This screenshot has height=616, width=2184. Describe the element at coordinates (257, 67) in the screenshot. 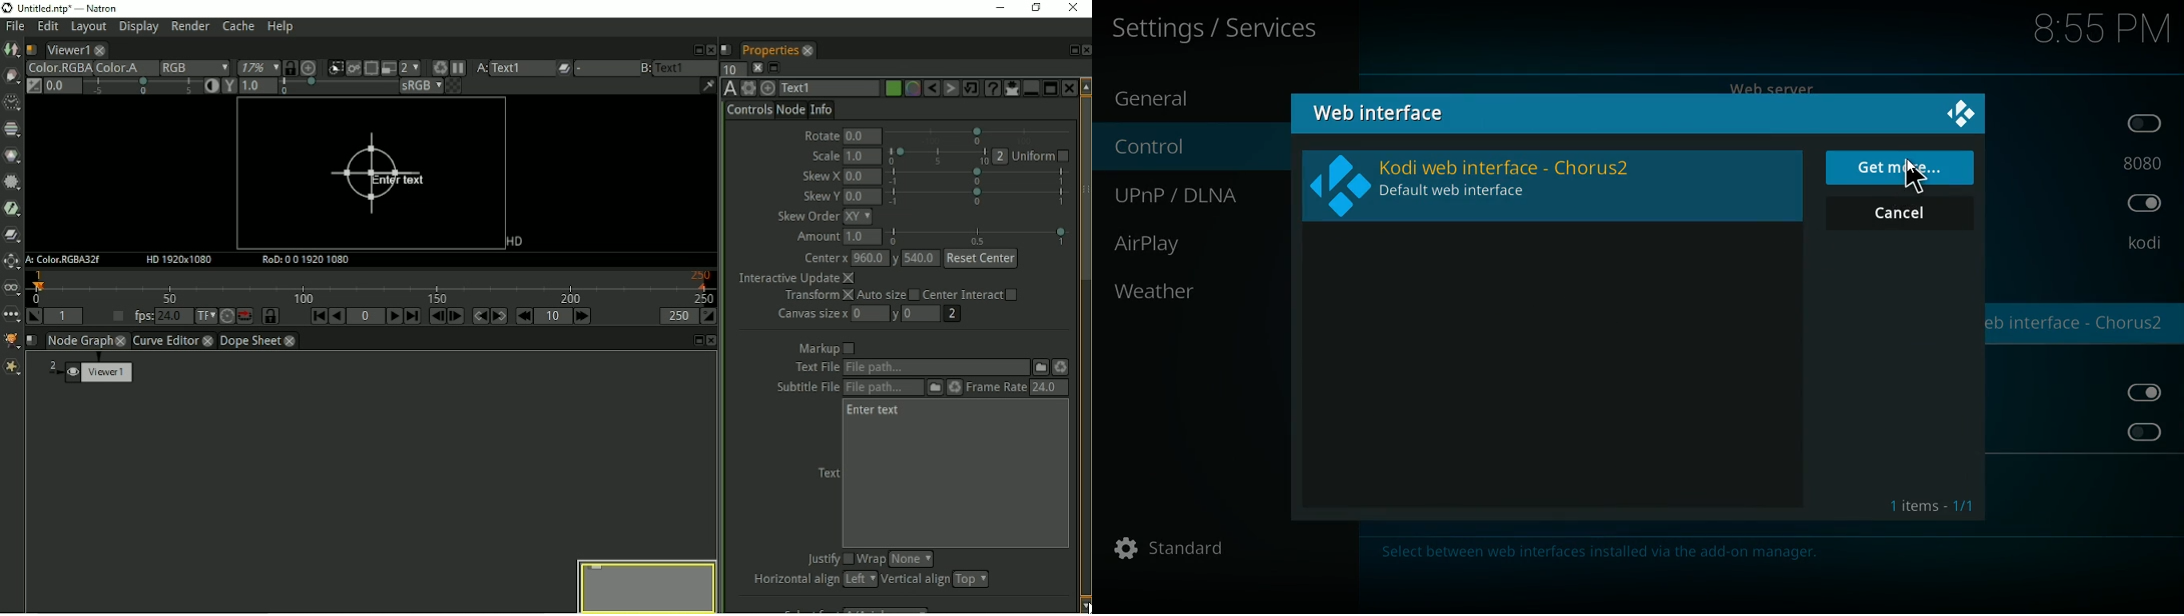

I see `17%` at that location.